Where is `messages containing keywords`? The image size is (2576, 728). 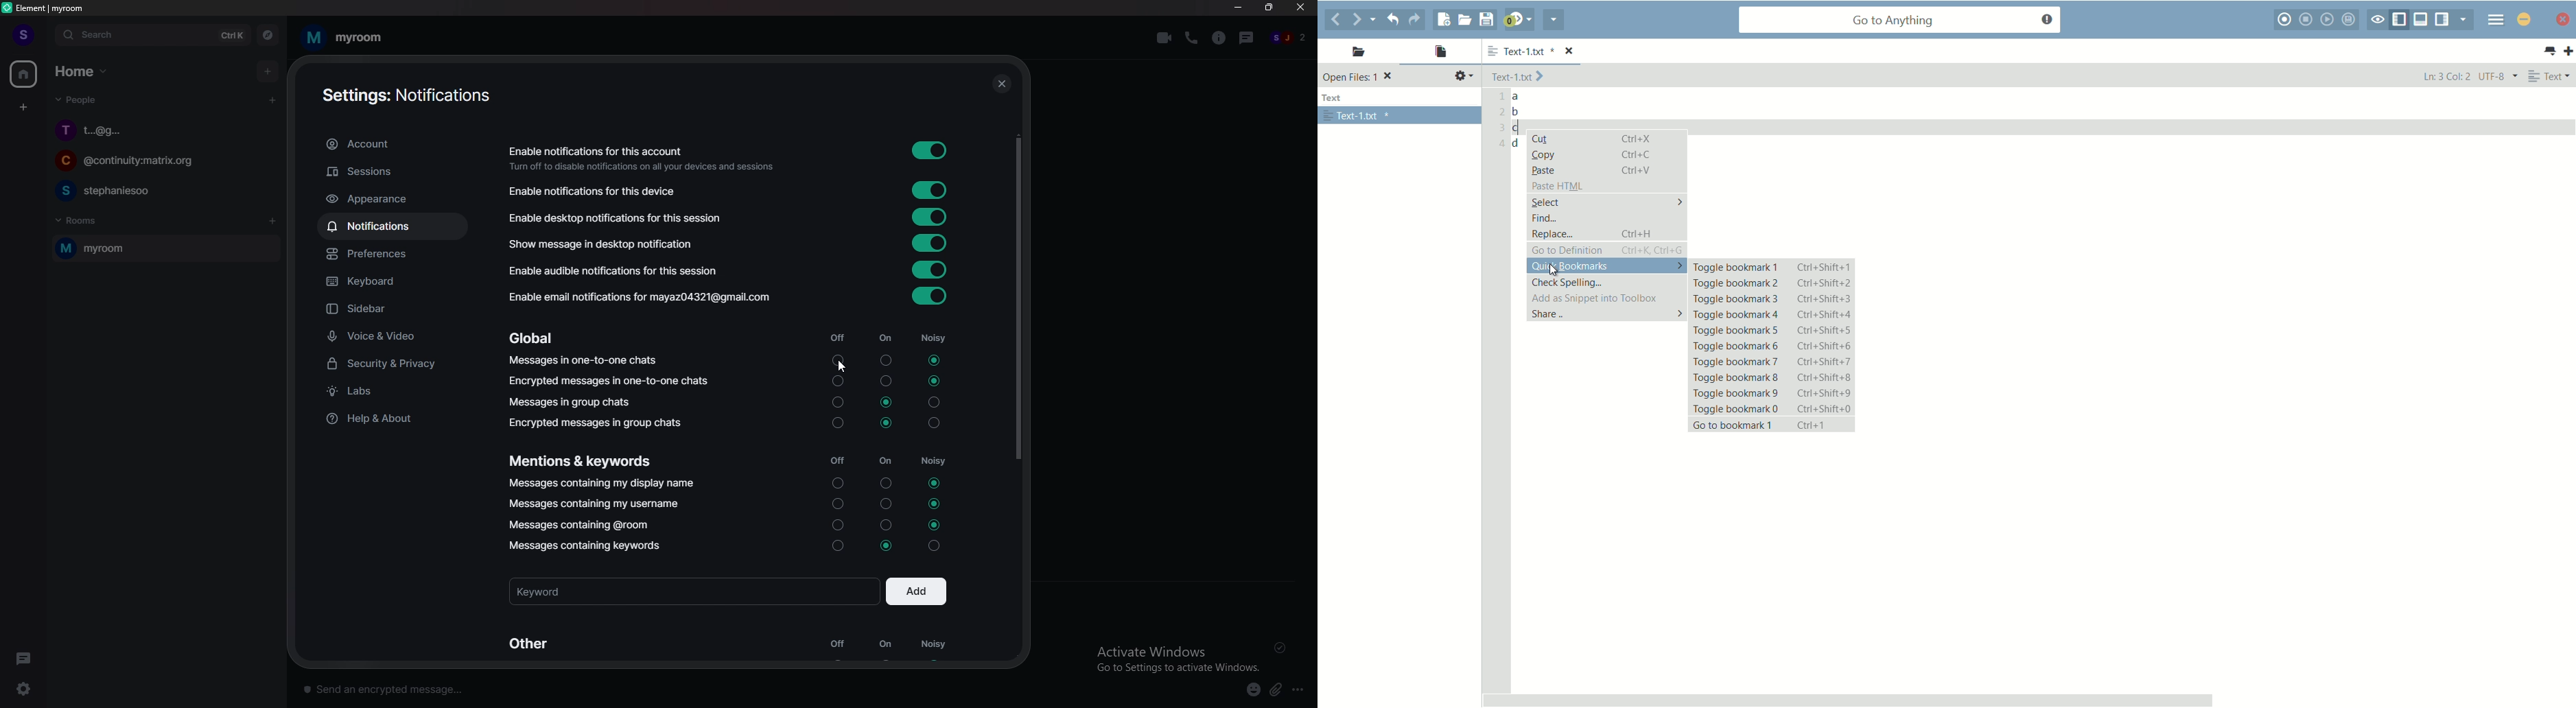
messages containing keywords is located at coordinates (583, 546).